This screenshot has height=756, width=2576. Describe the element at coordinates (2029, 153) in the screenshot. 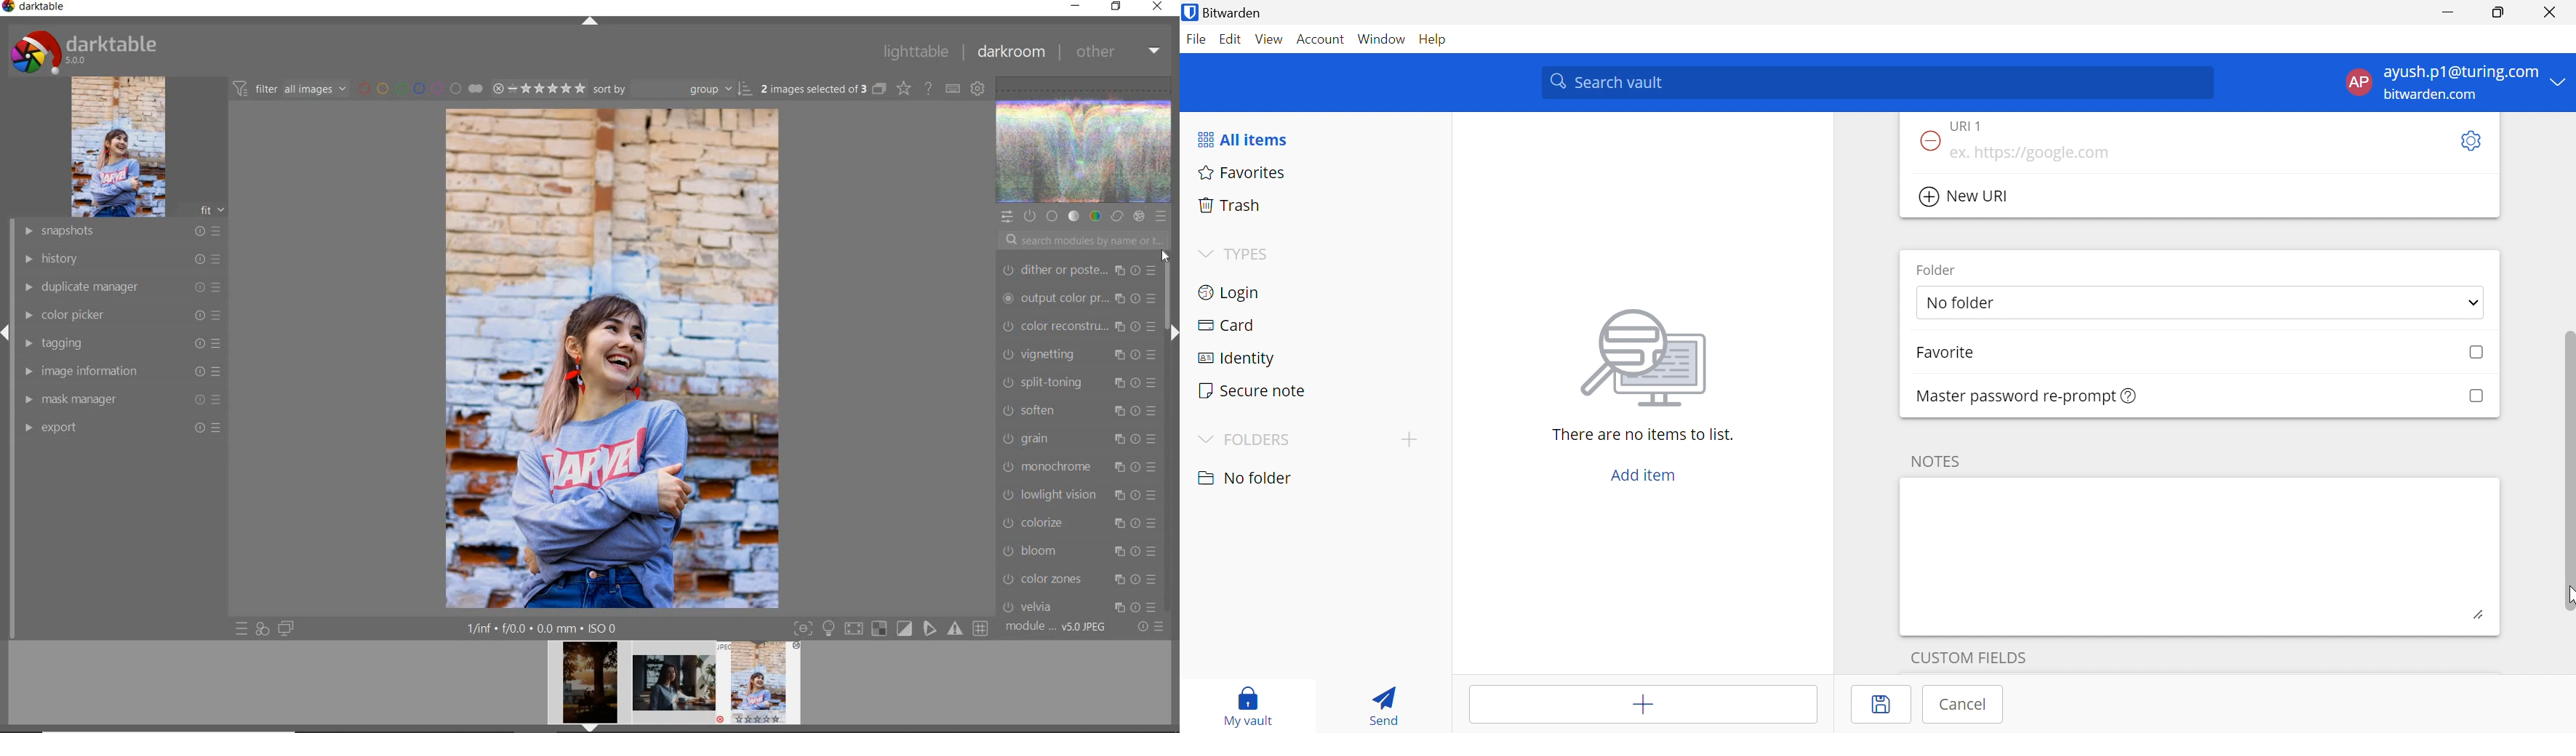

I see `ex. https://google.com` at that location.